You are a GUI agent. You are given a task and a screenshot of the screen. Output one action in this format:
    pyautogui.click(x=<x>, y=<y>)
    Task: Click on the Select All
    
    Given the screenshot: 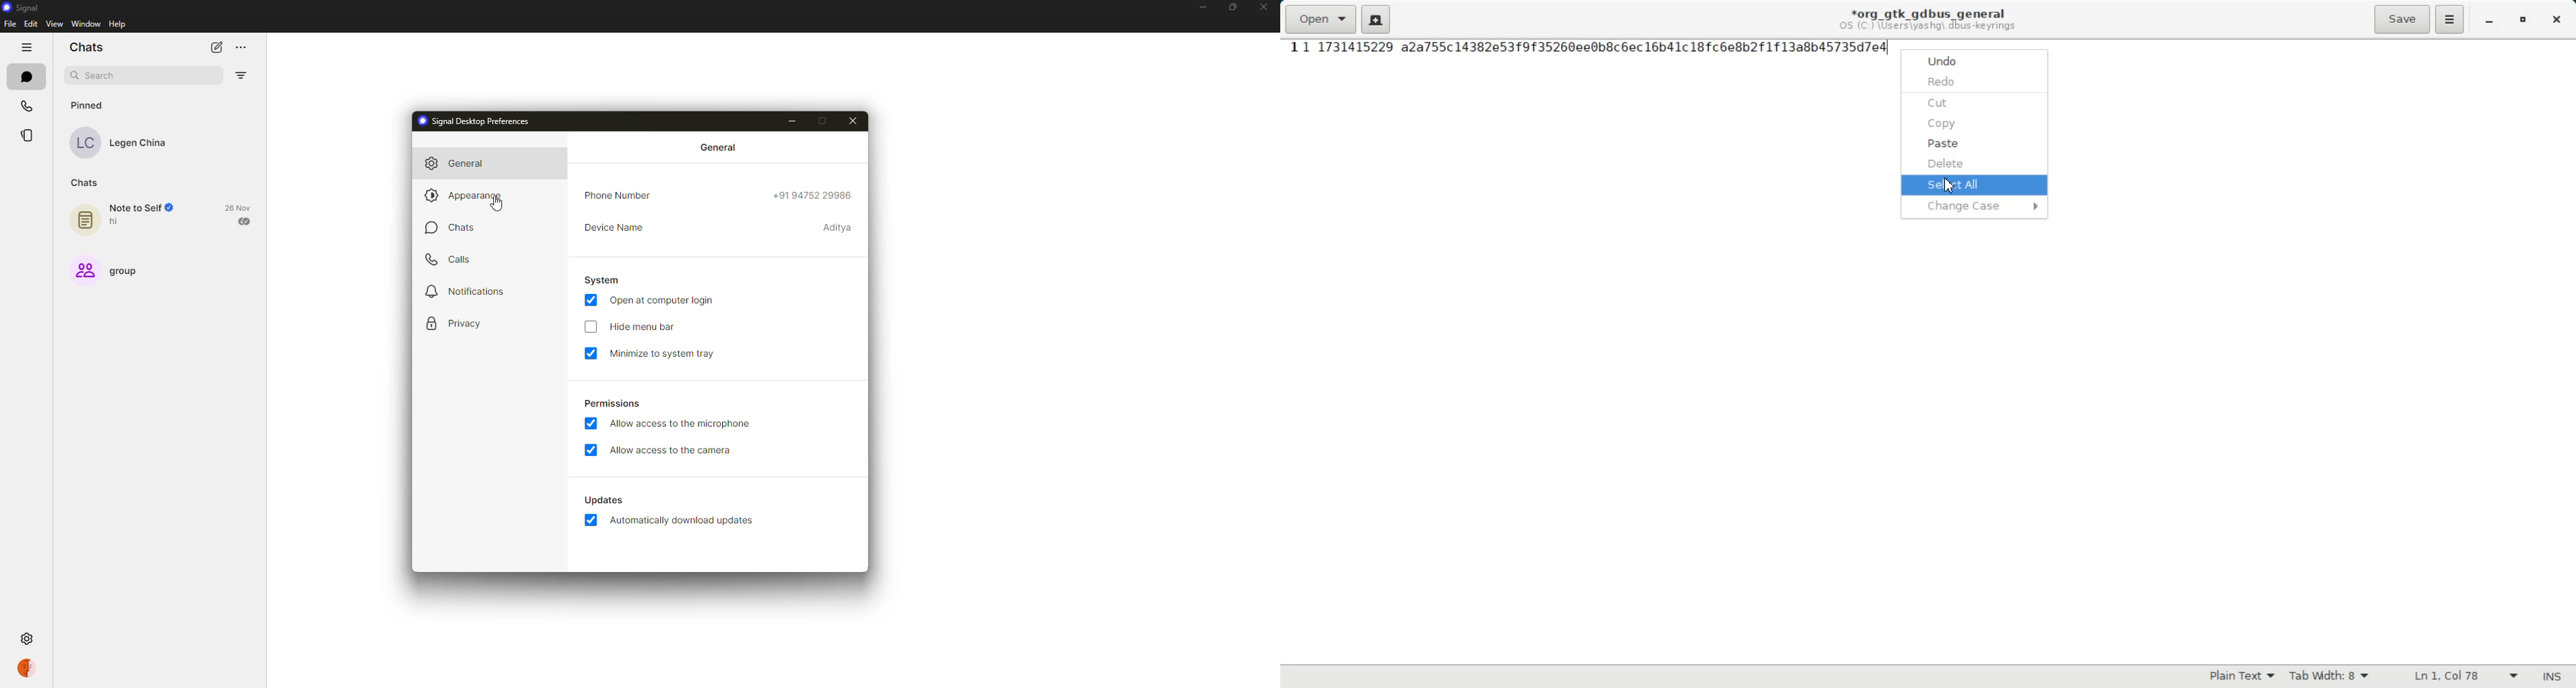 What is the action you would take?
    pyautogui.click(x=1974, y=185)
    